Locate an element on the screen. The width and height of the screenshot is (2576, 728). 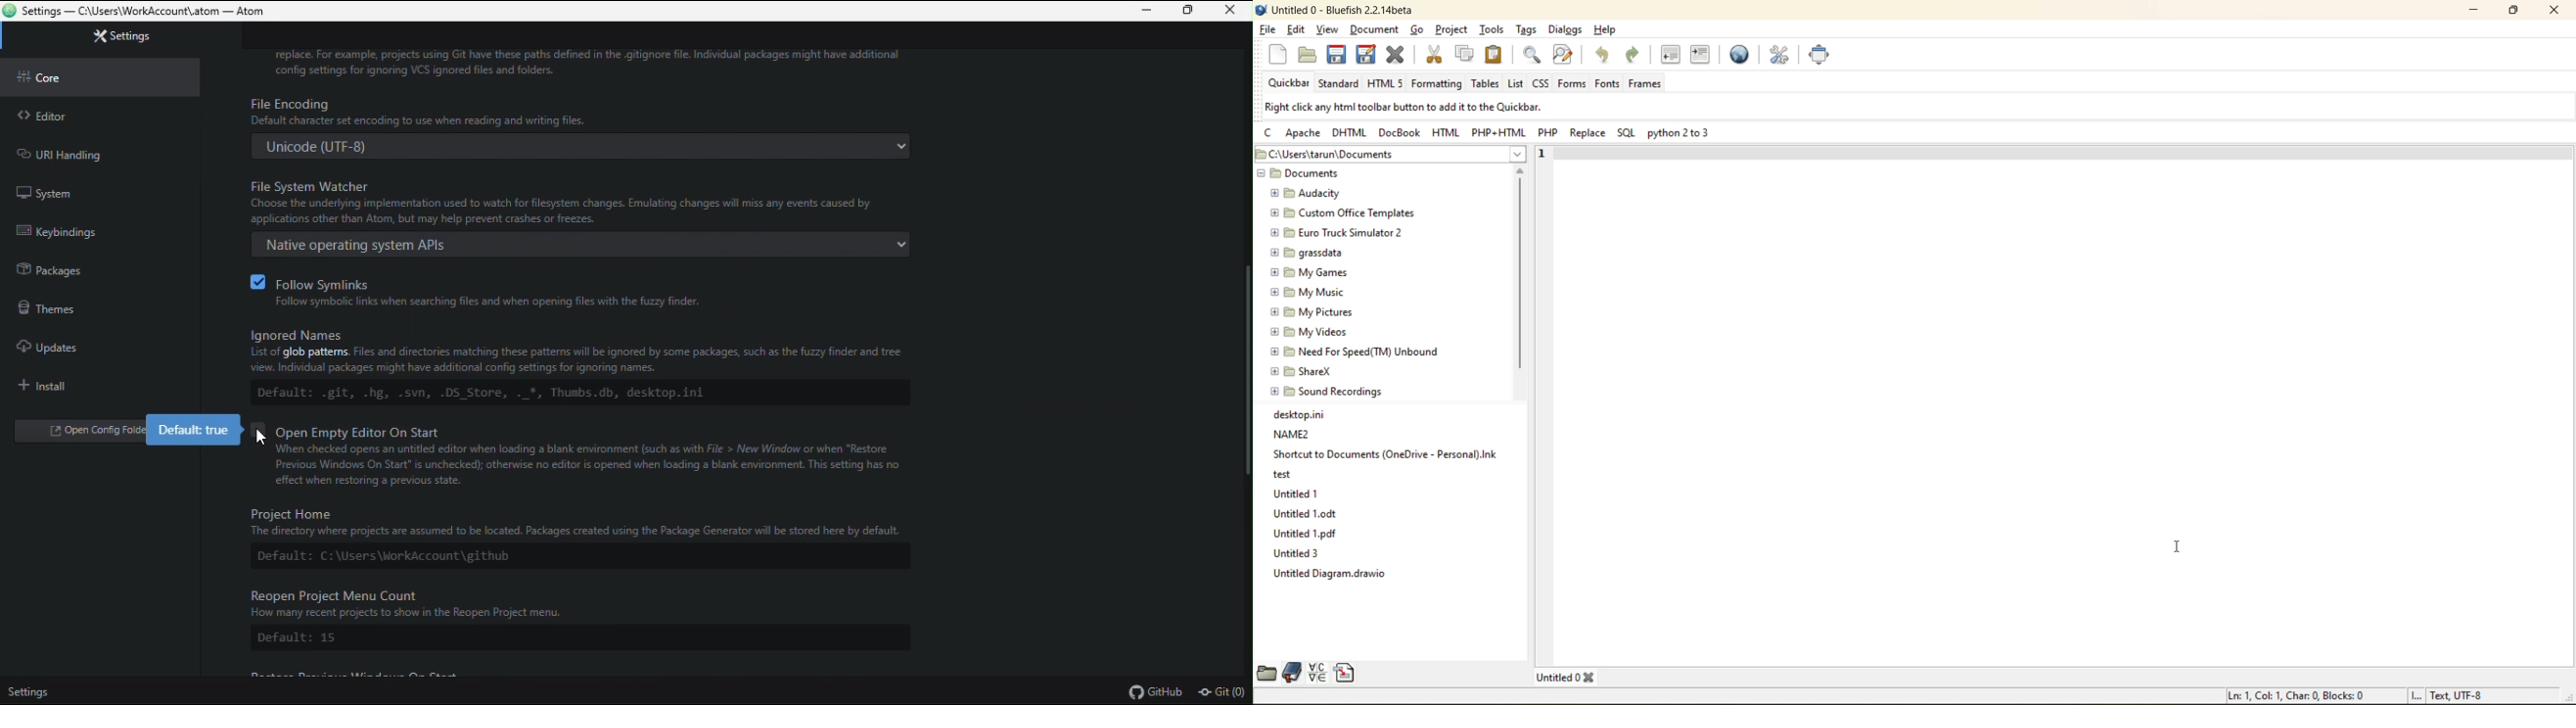
Untitled 3 is located at coordinates (1297, 554).